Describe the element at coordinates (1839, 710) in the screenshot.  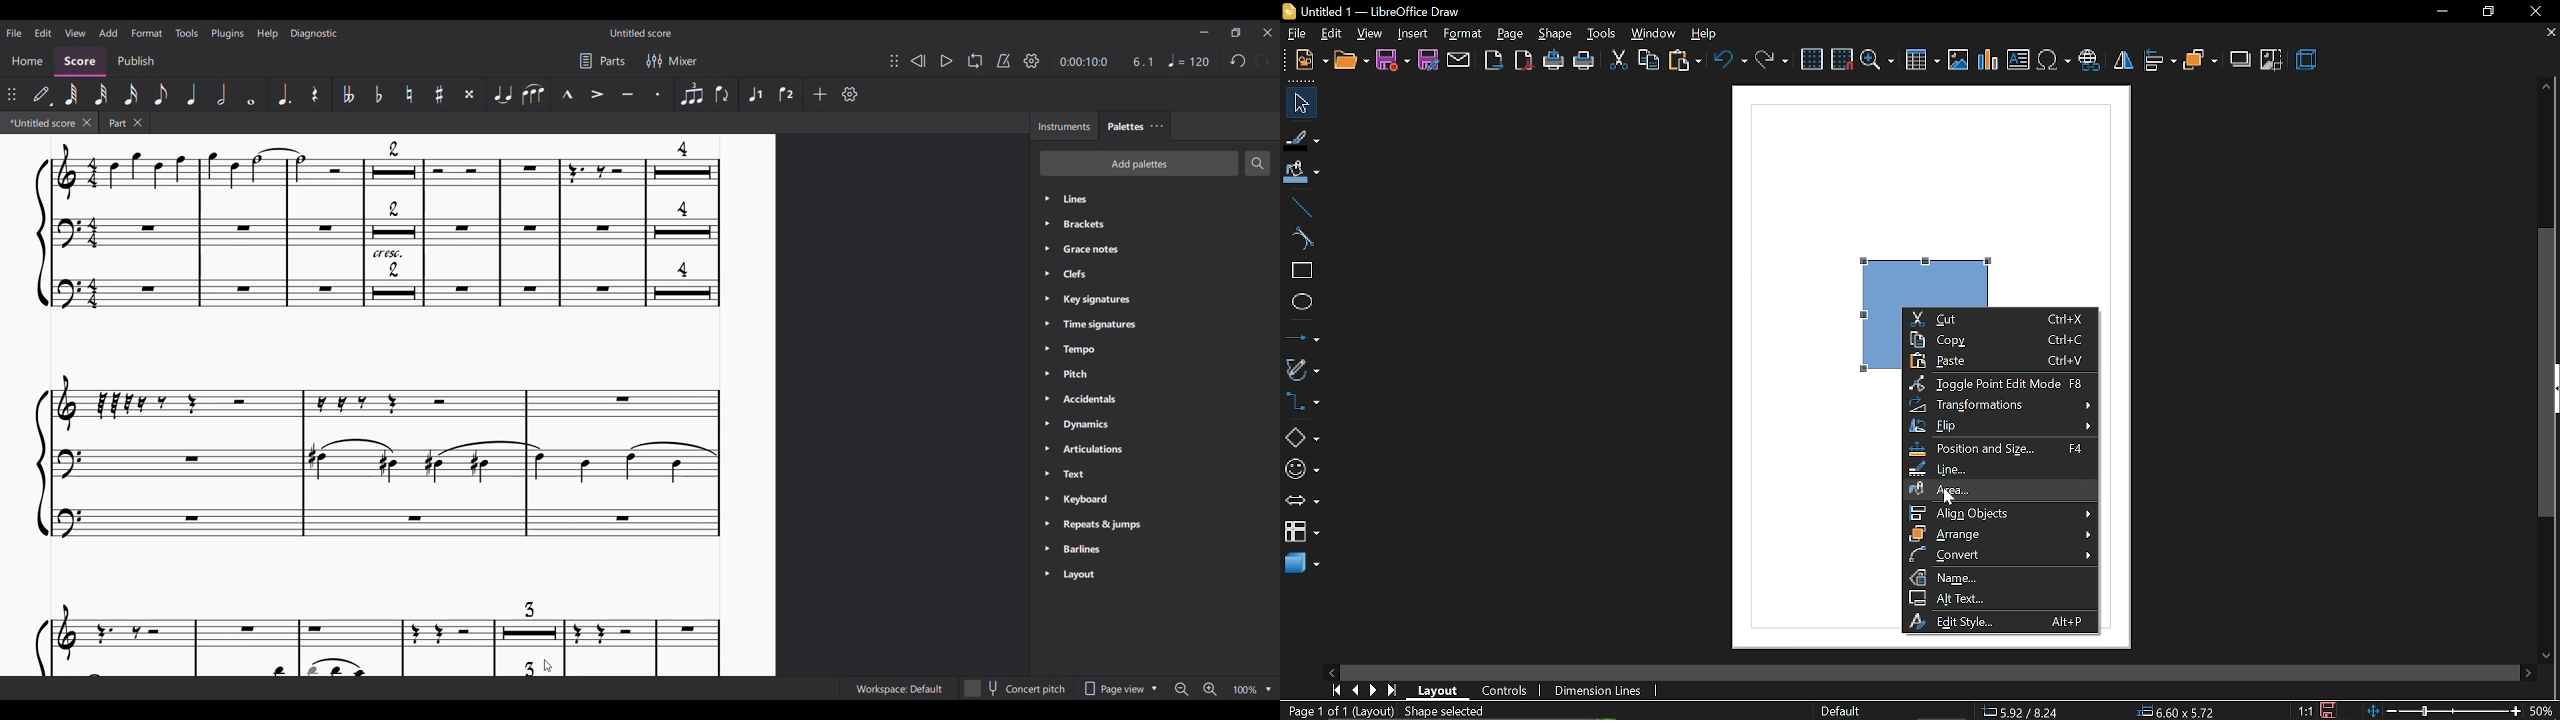
I see `page style` at that location.